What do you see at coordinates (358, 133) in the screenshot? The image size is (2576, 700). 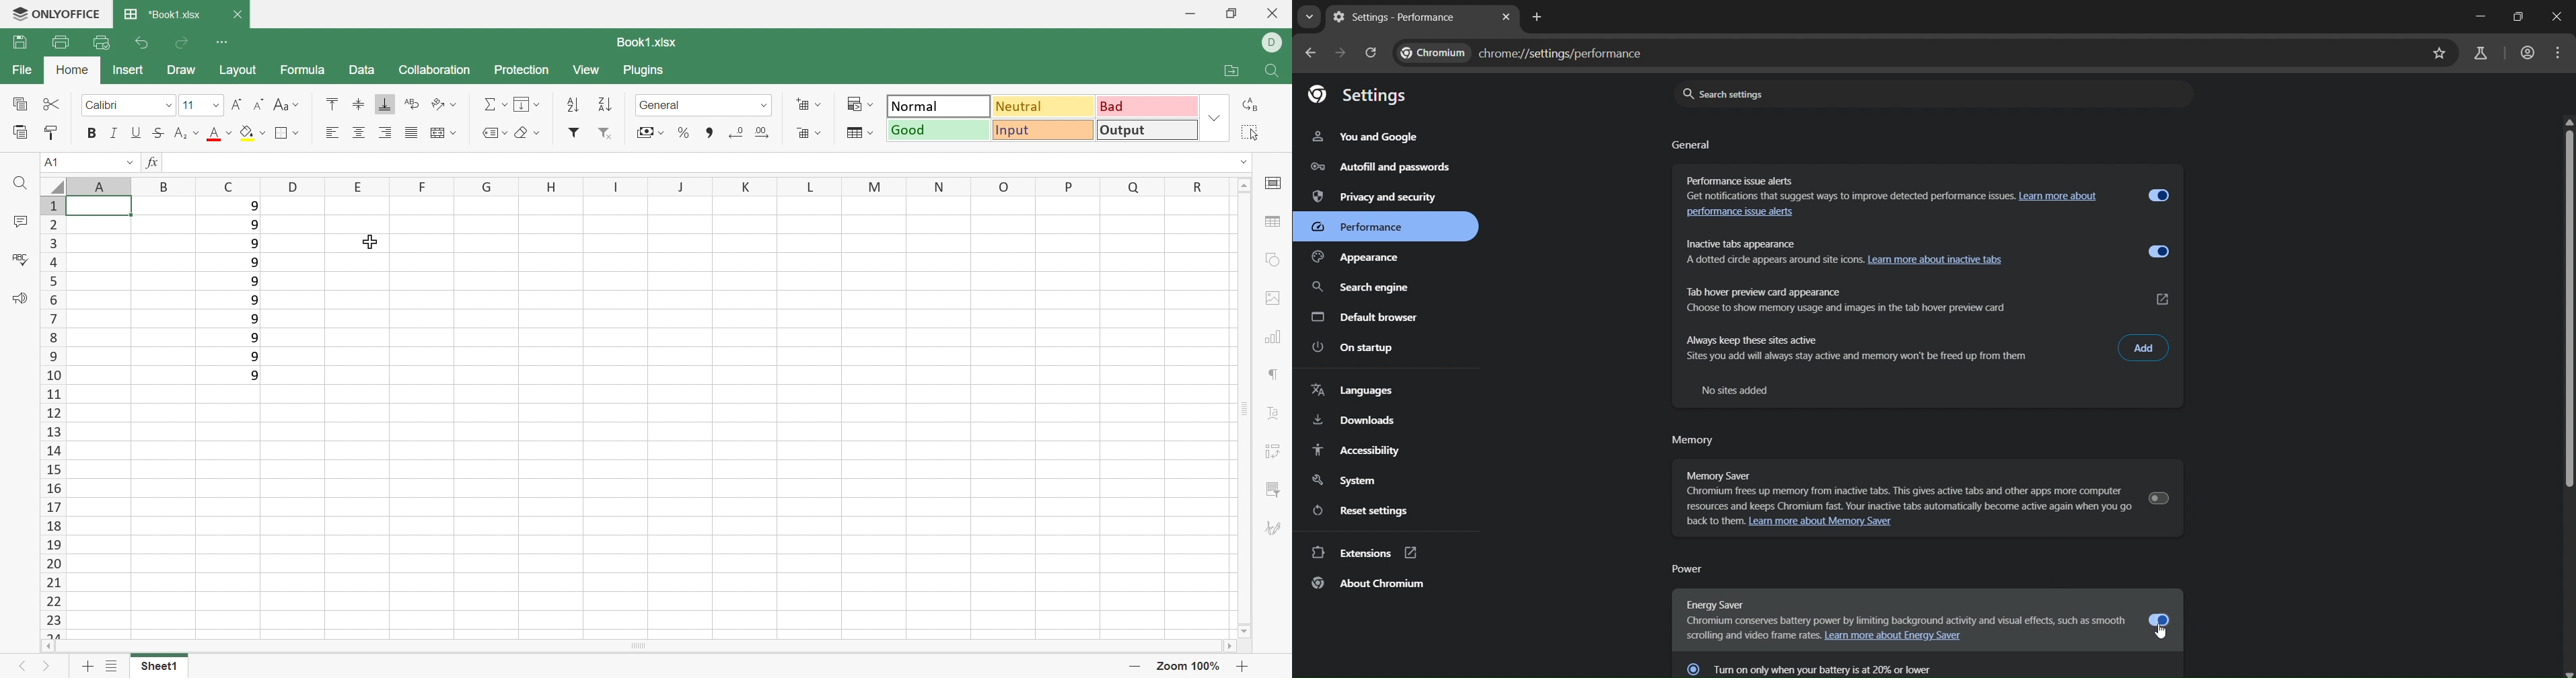 I see `Align Center` at bounding box center [358, 133].